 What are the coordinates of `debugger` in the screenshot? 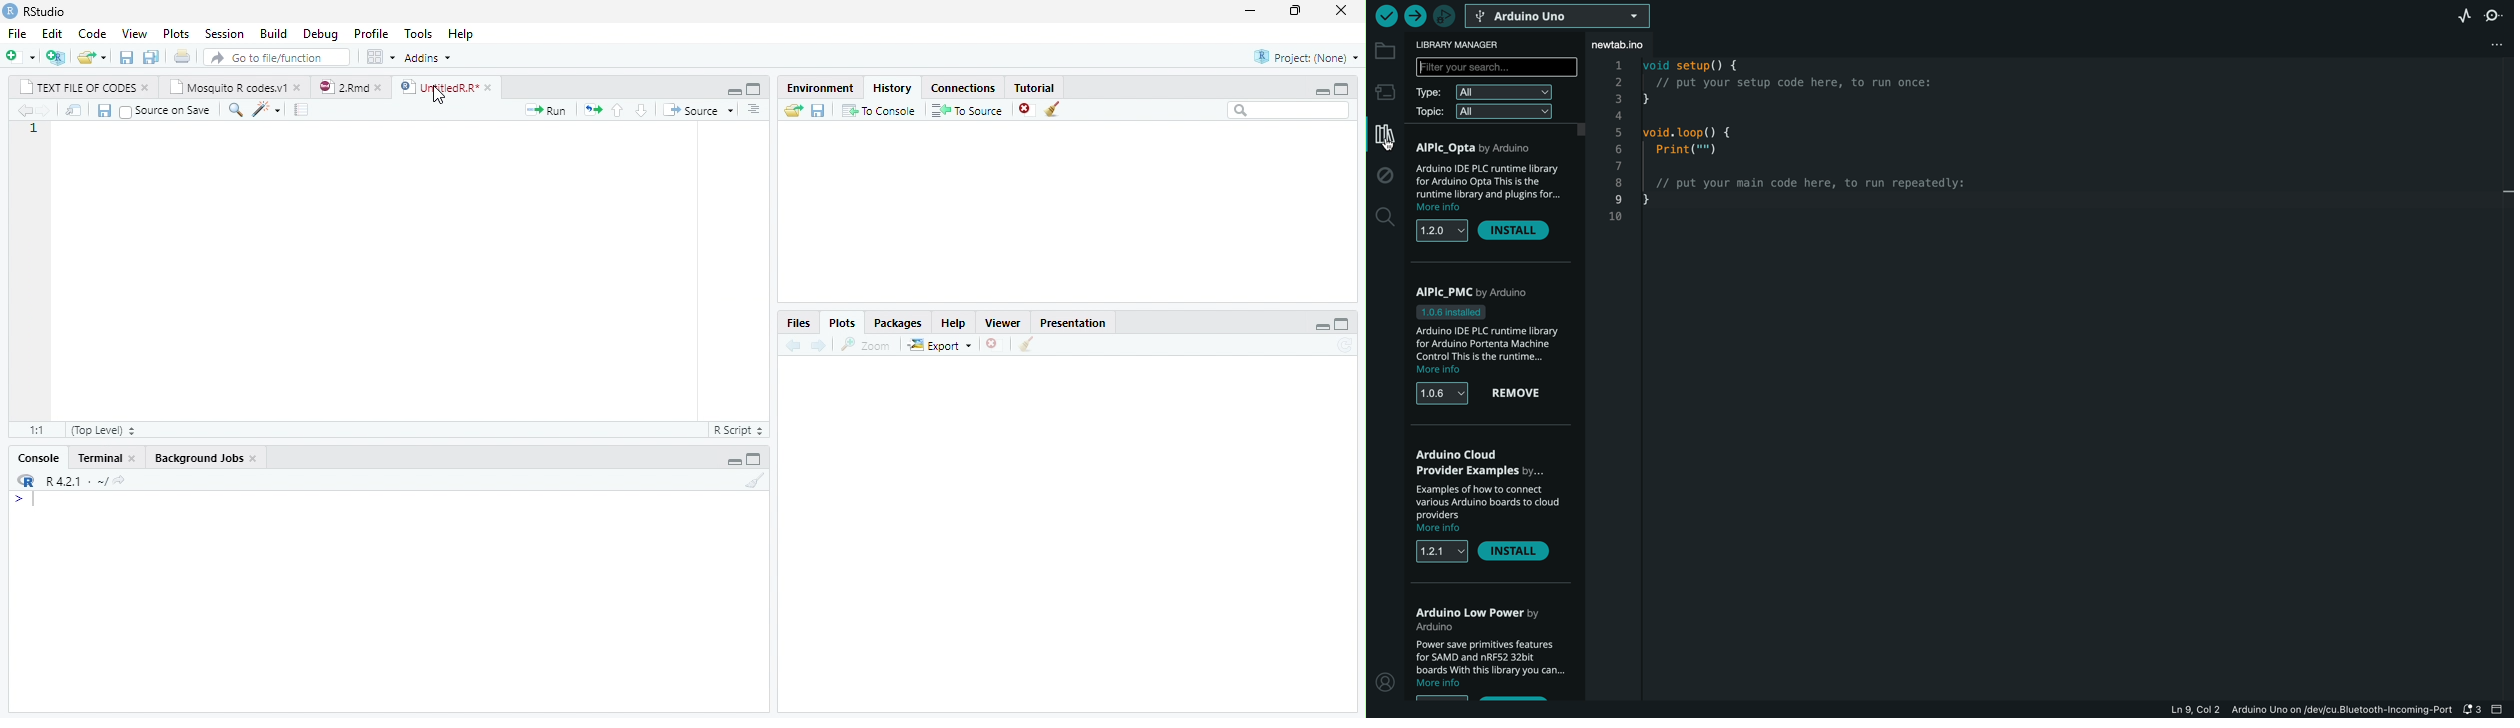 It's located at (1445, 14).